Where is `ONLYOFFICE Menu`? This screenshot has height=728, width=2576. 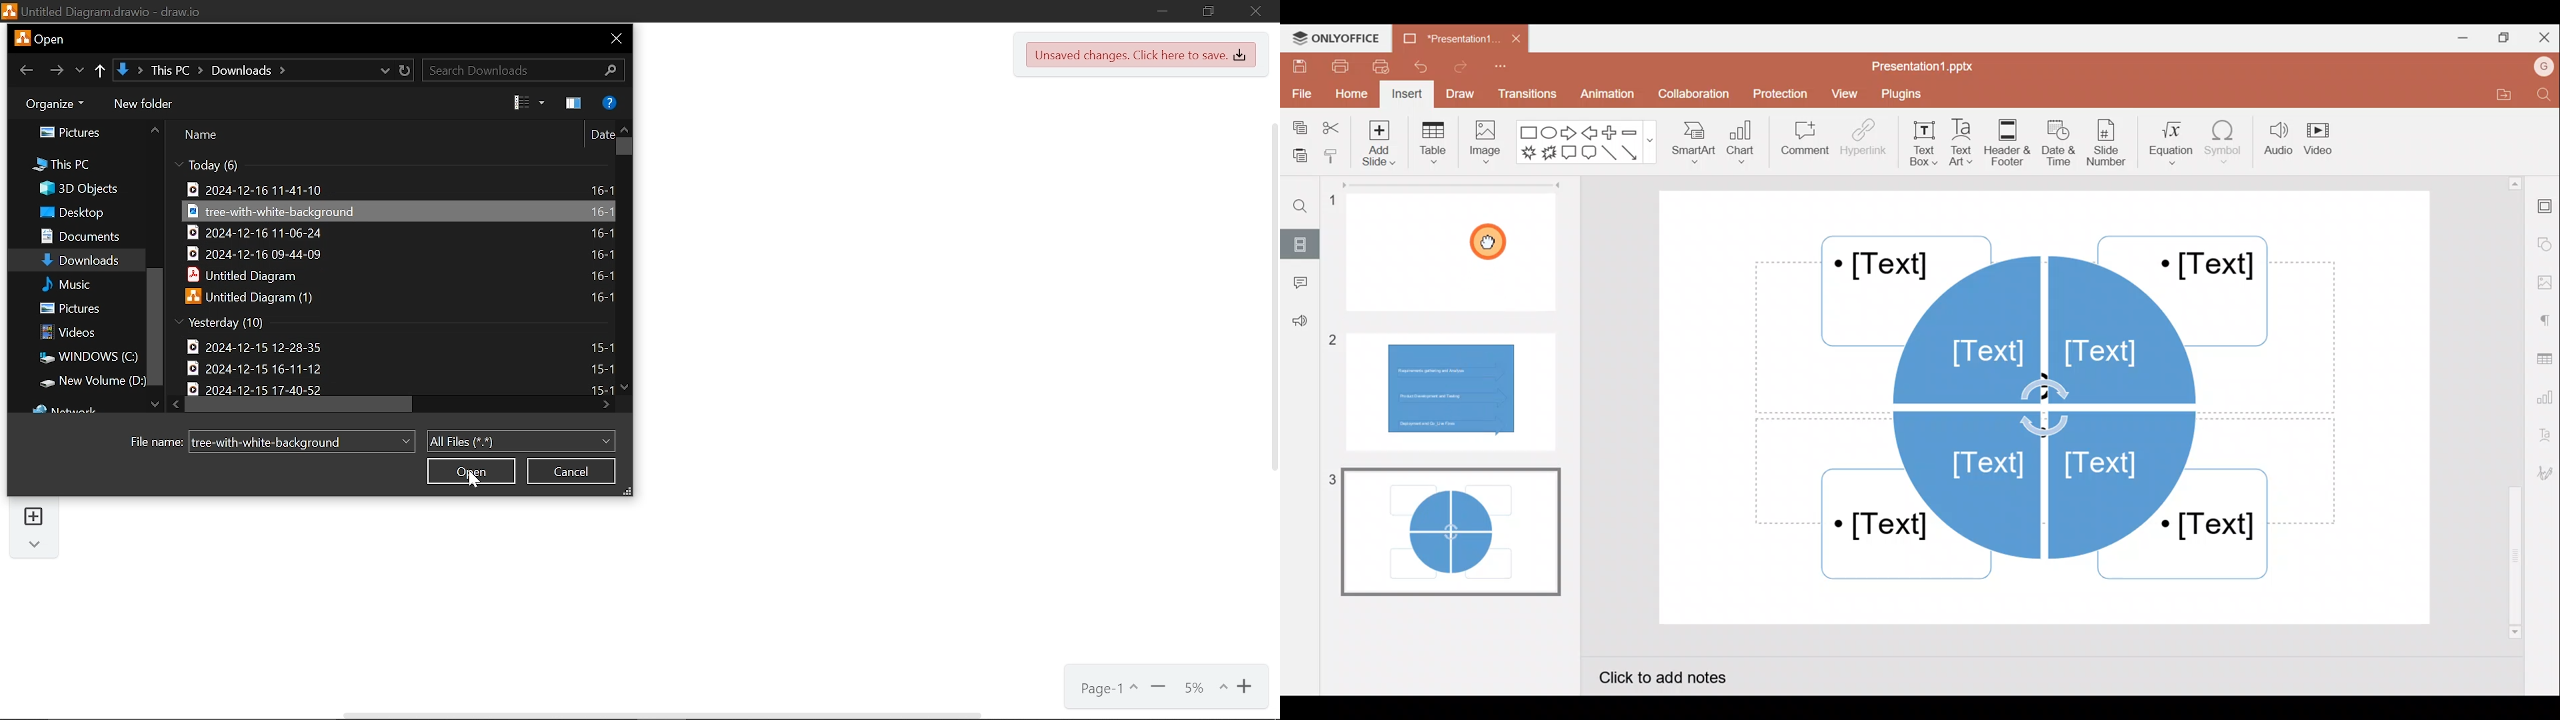
ONLYOFFICE Menu is located at coordinates (1343, 39).